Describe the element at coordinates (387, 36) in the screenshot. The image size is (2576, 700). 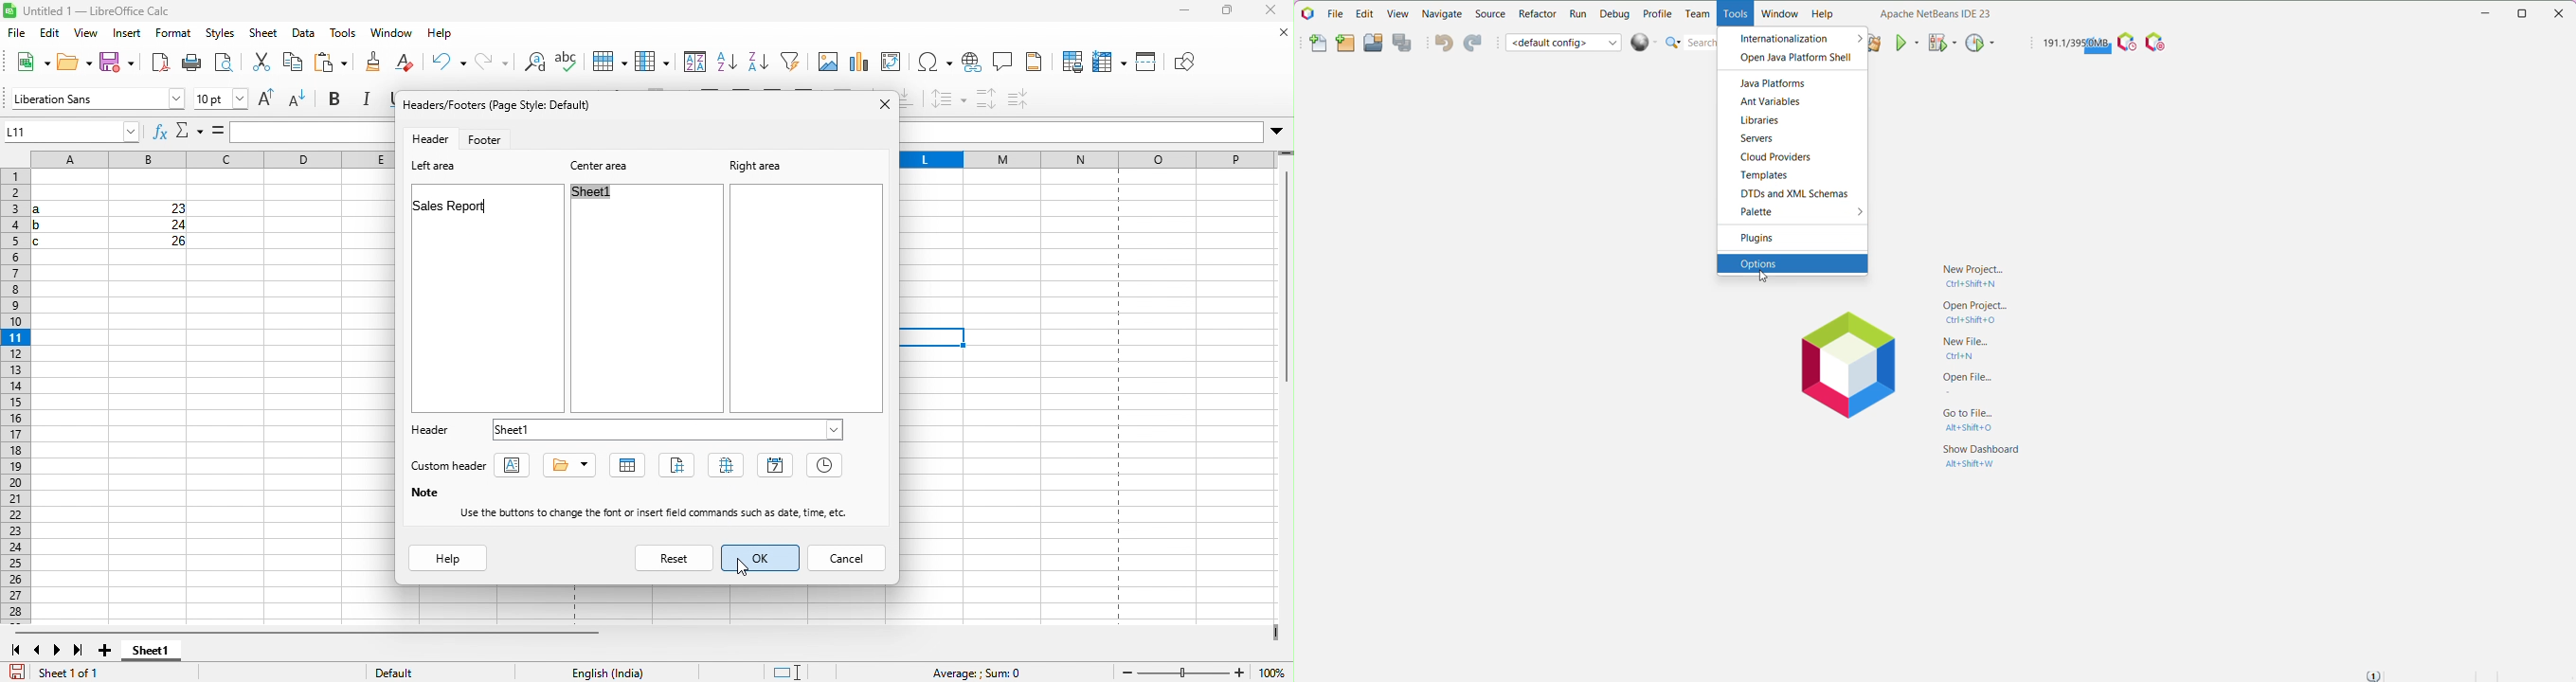
I see `window` at that location.